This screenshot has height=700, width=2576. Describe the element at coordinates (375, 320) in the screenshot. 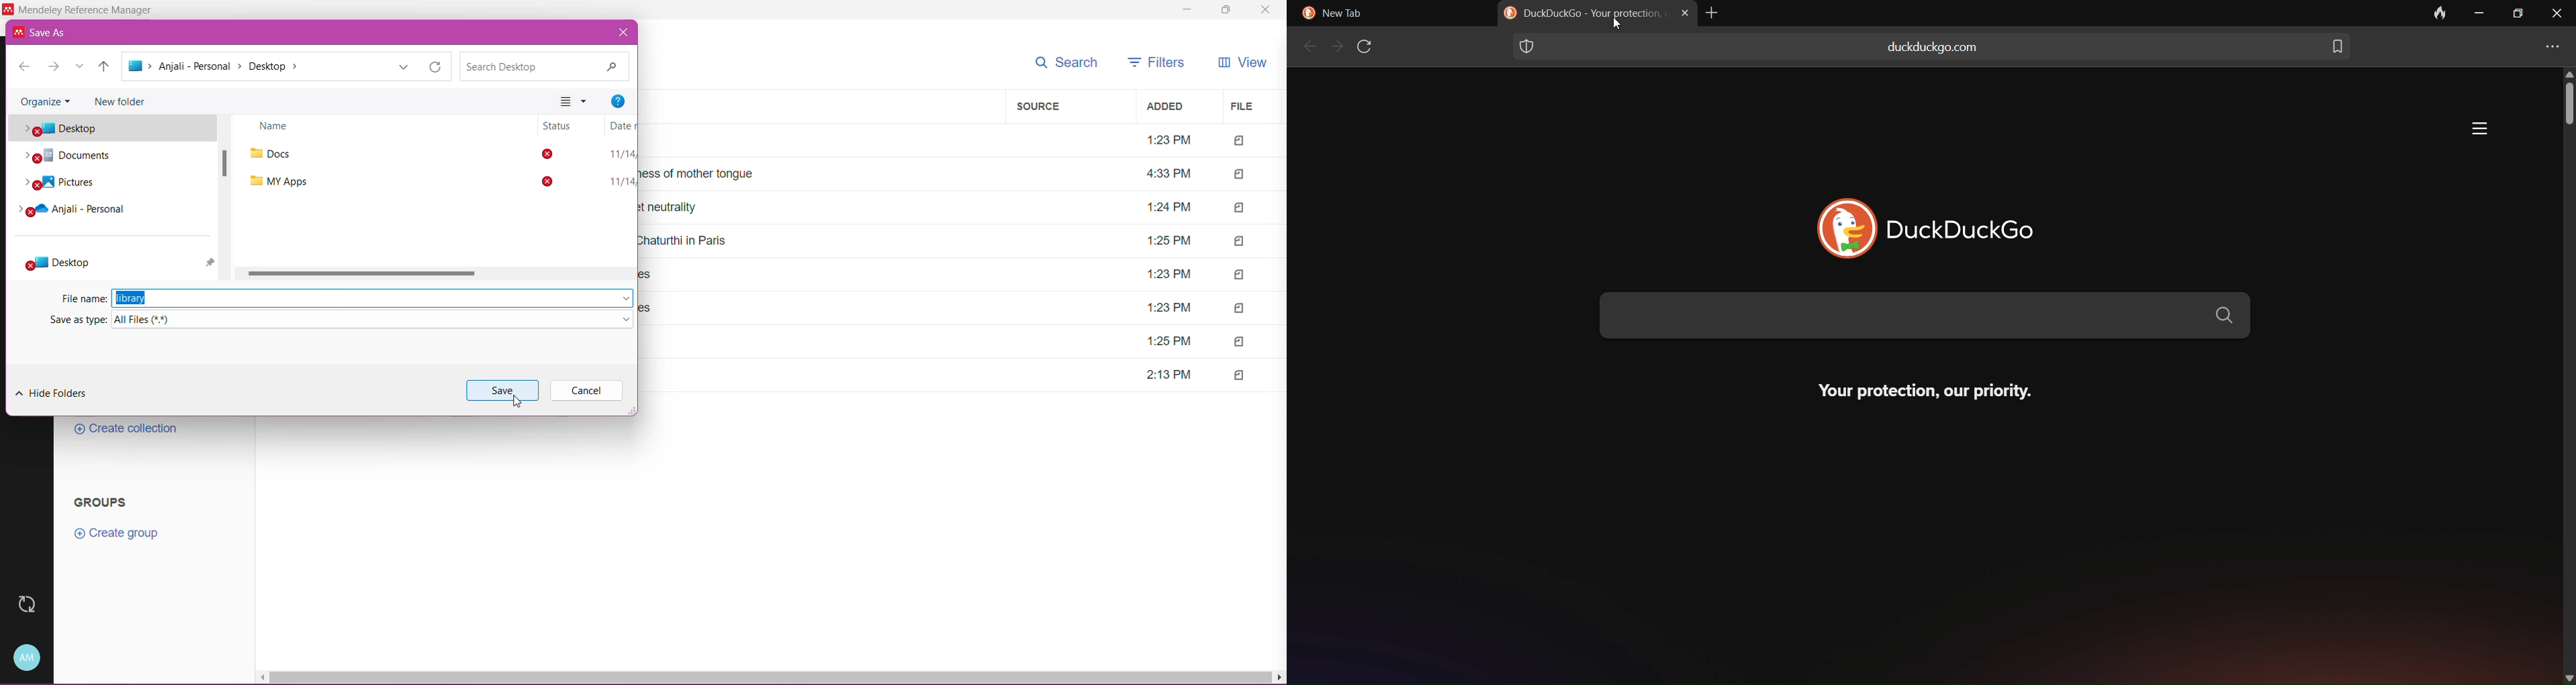

I see `Set the file type` at that location.